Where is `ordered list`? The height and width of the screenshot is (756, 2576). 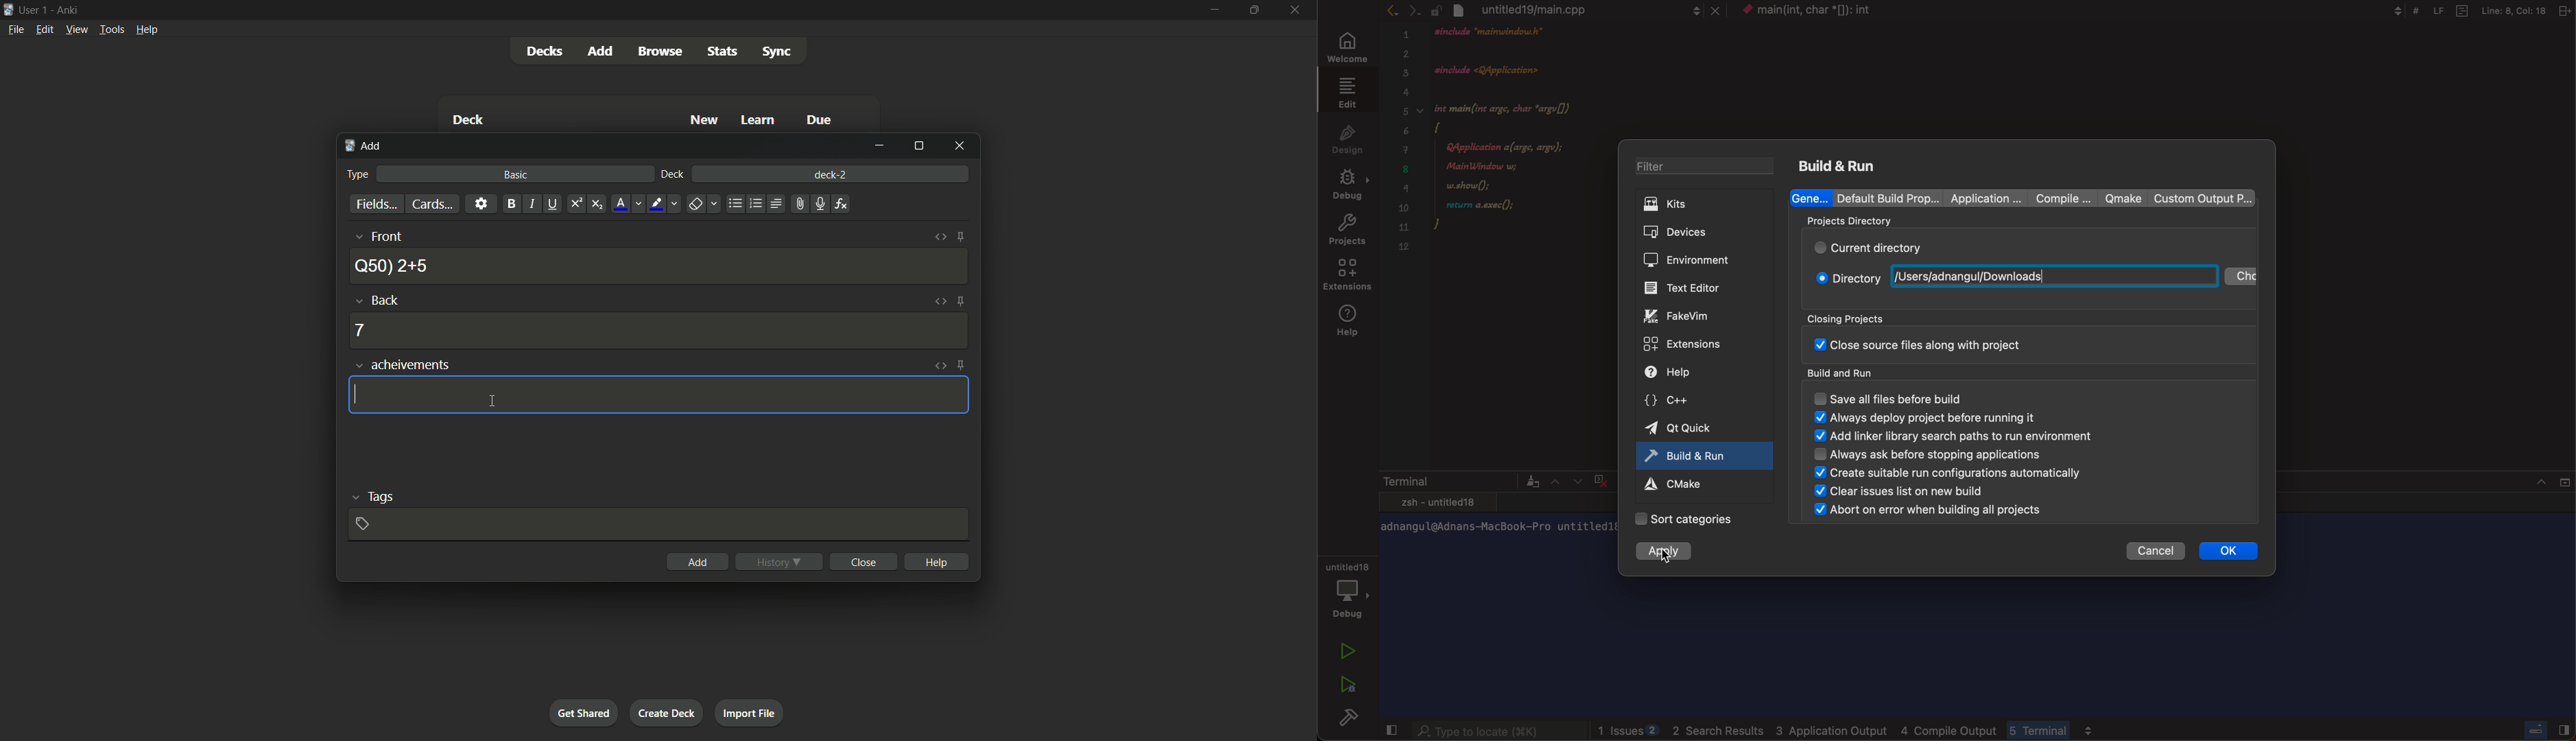 ordered list is located at coordinates (756, 204).